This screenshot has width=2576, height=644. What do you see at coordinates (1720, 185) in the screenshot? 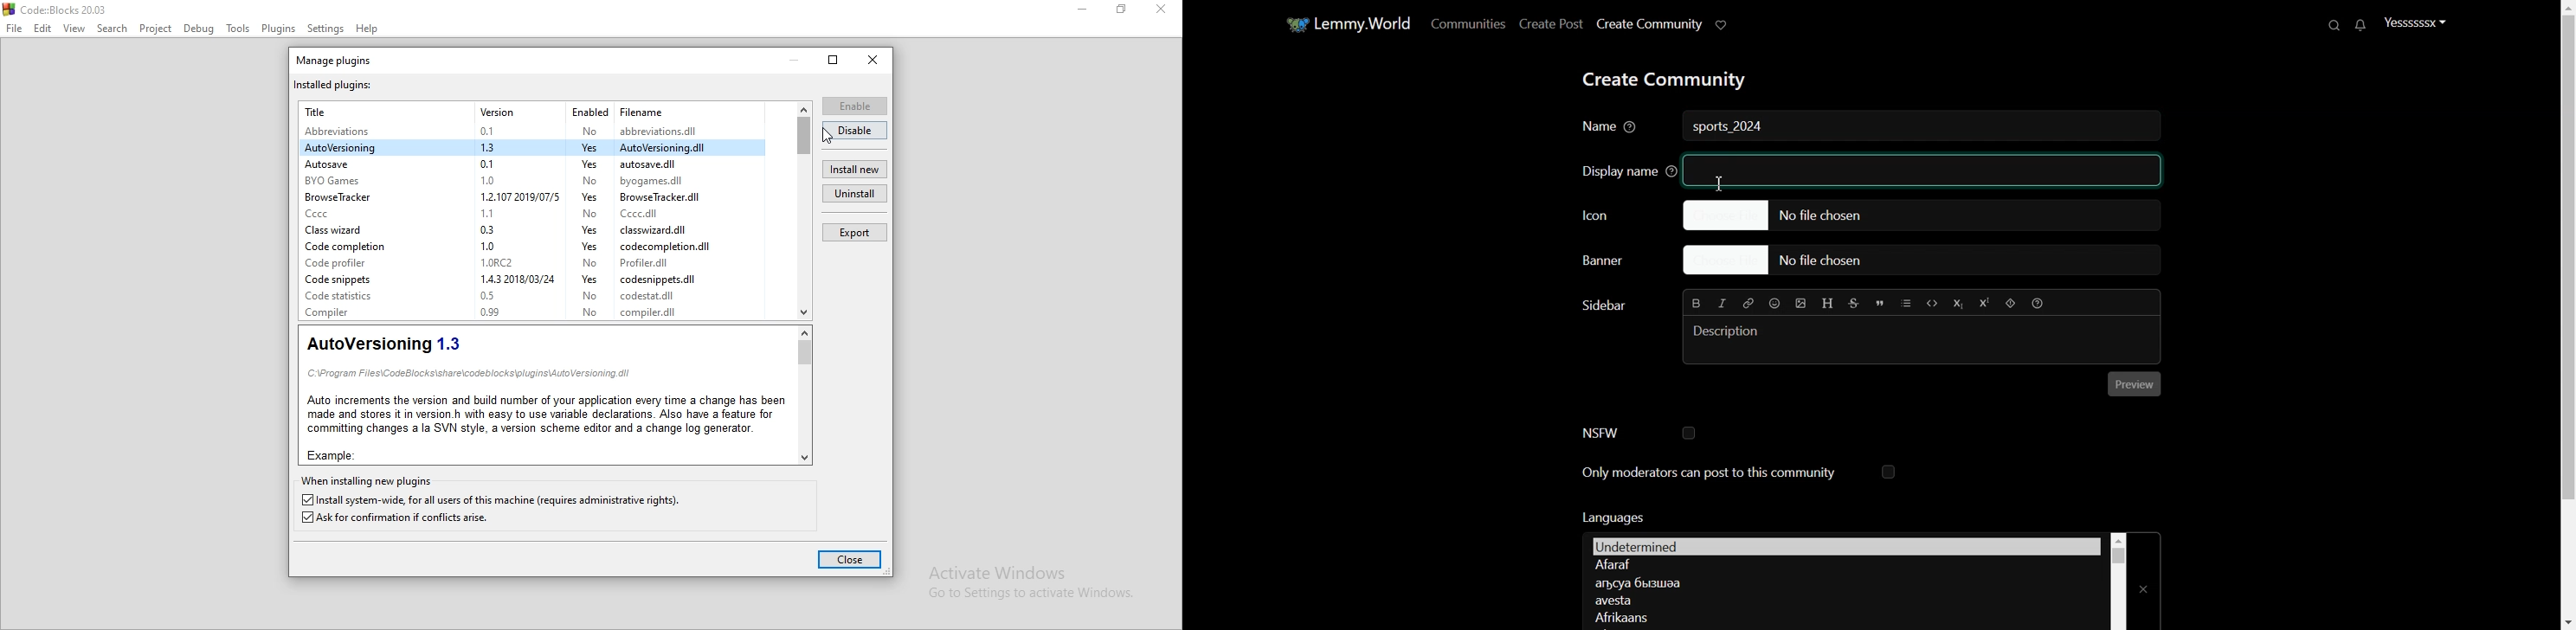
I see `Text Cursor` at bounding box center [1720, 185].